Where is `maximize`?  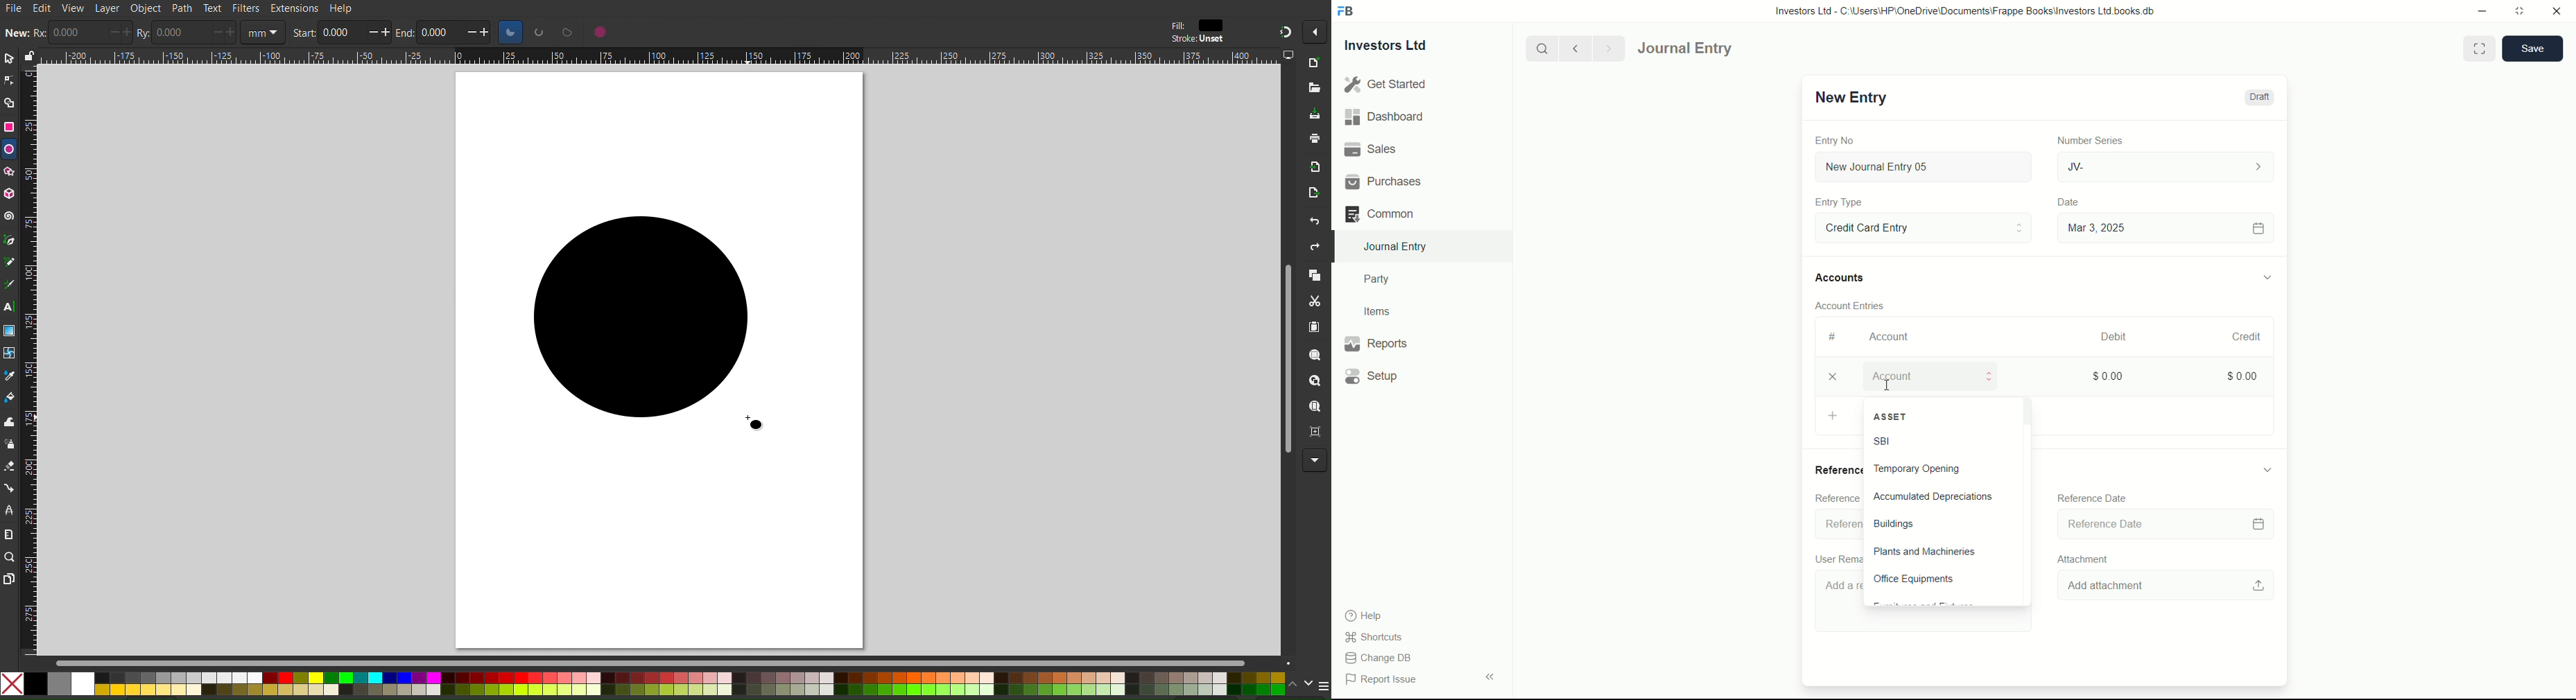 maximize is located at coordinates (2519, 10).